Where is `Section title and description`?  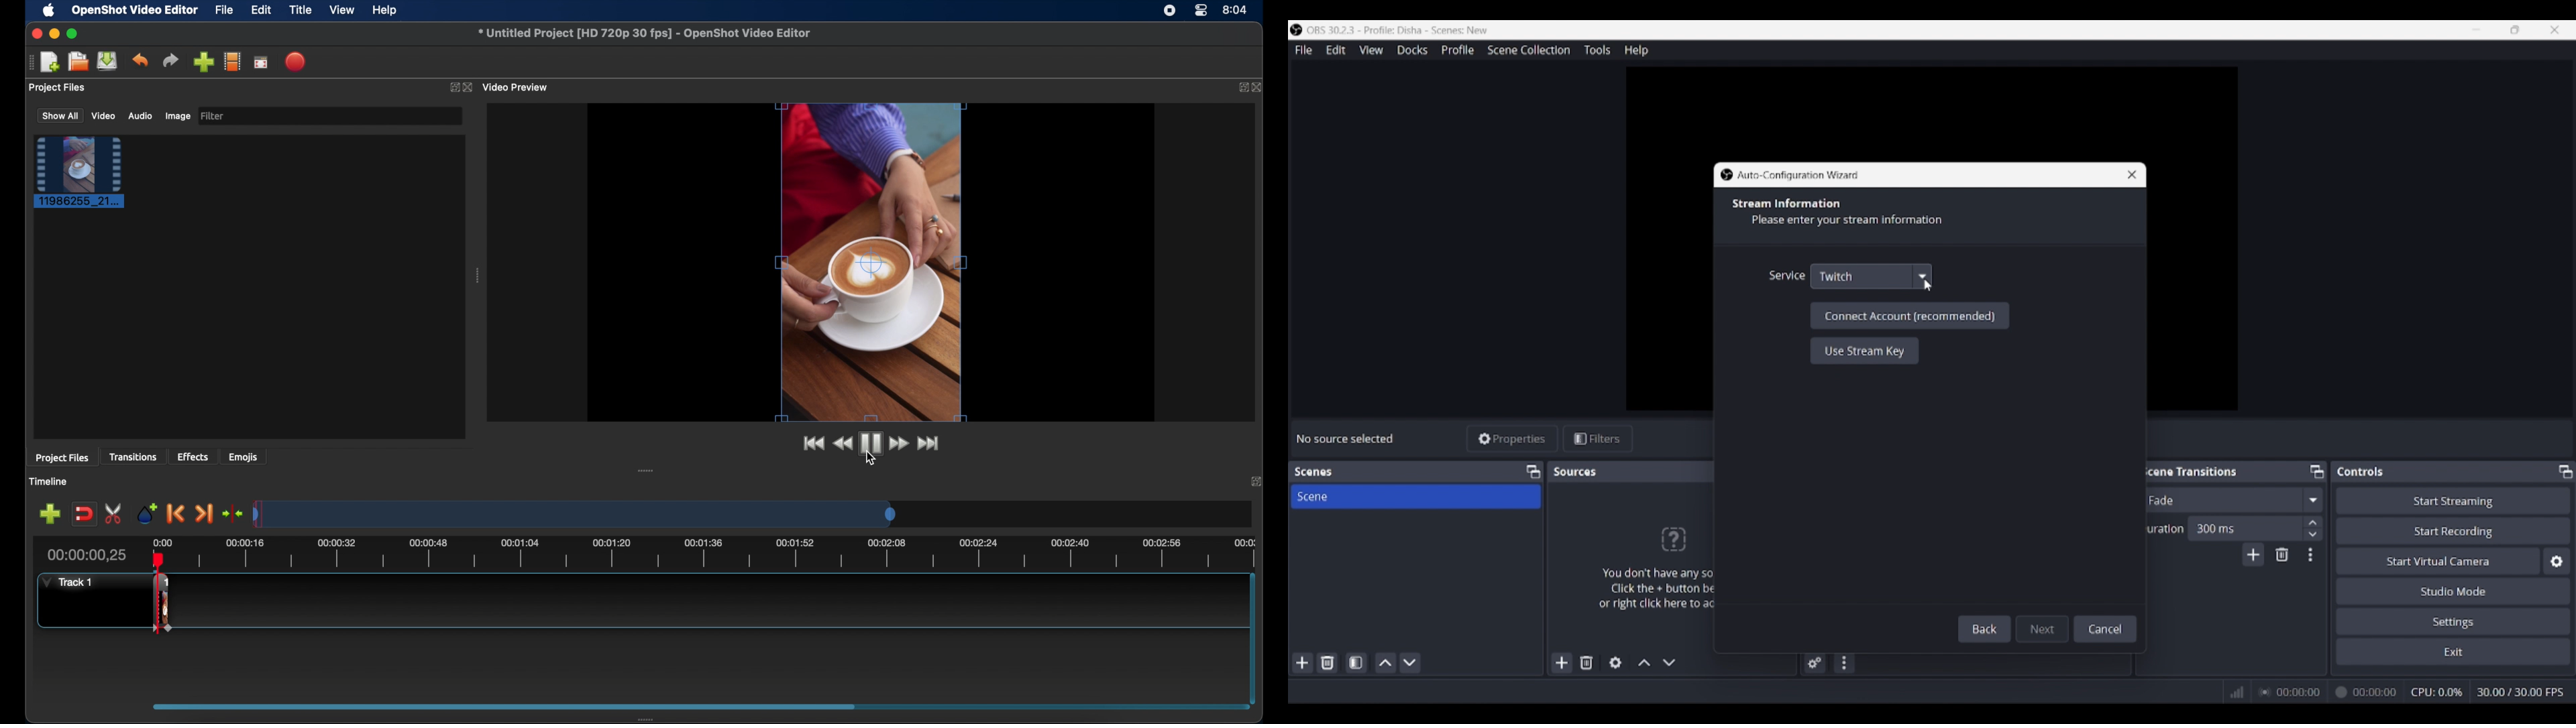
Section title and description is located at coordinates (1843, 213).